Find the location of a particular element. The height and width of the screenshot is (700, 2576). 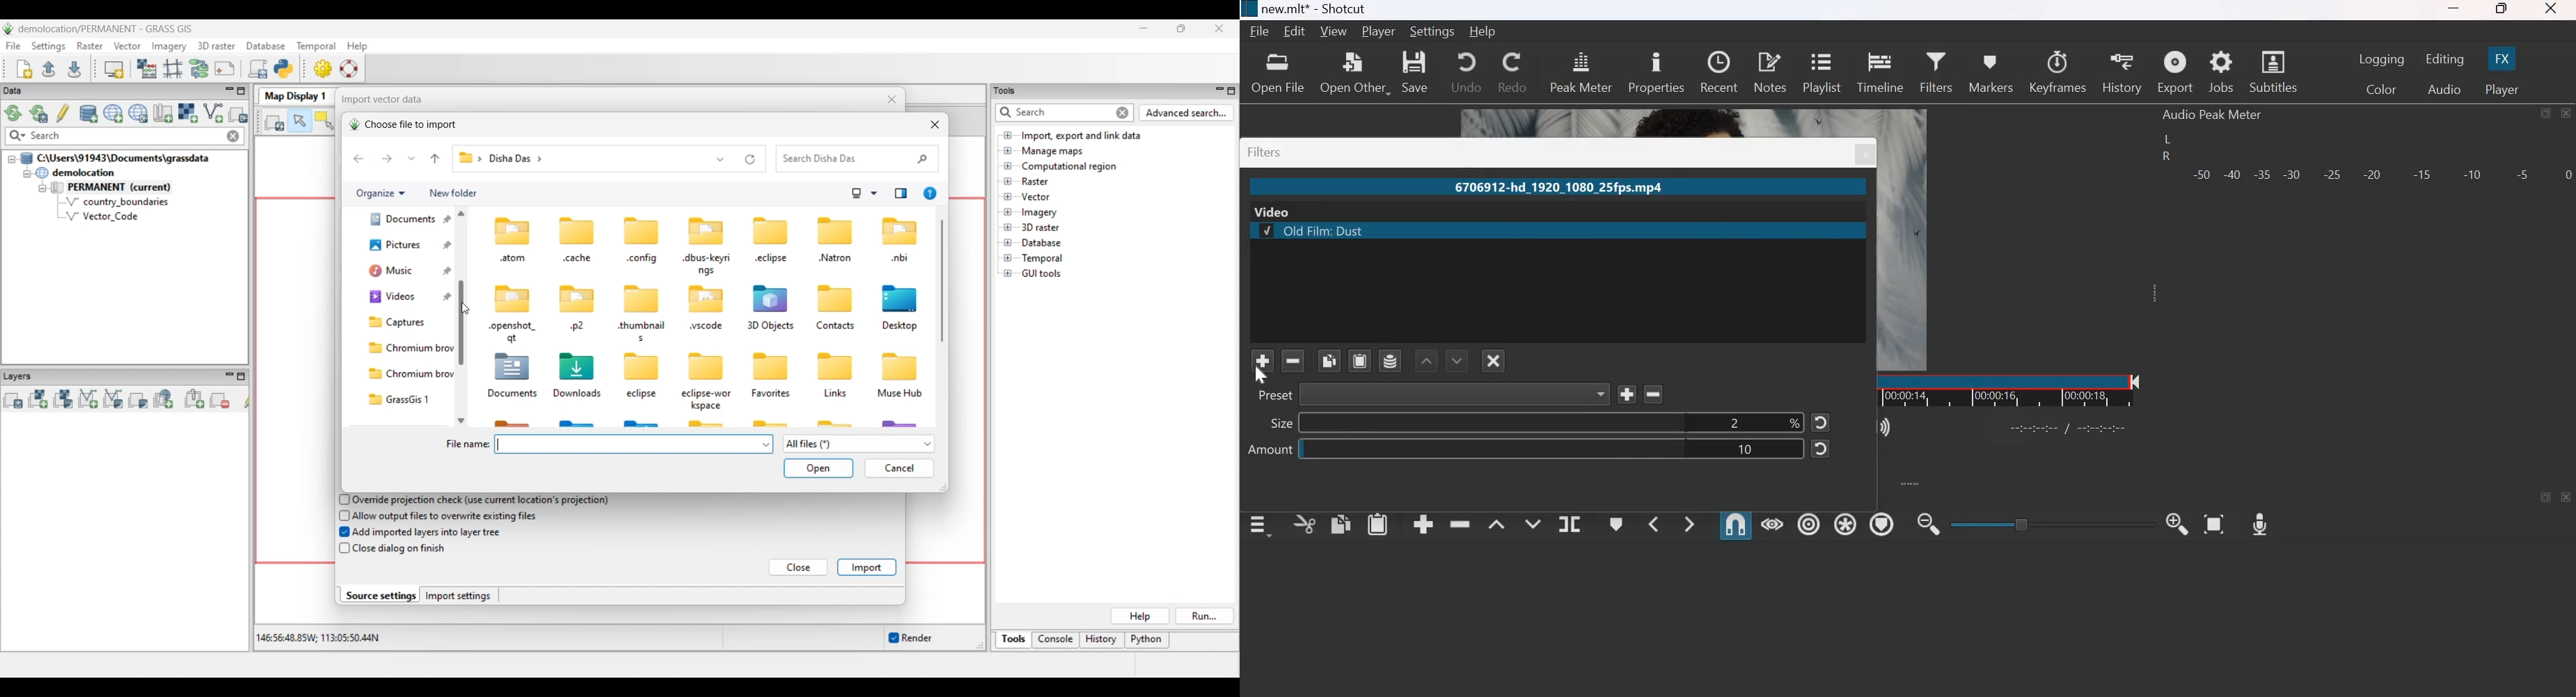

Move filter up is located at coordinates (1428, 361).